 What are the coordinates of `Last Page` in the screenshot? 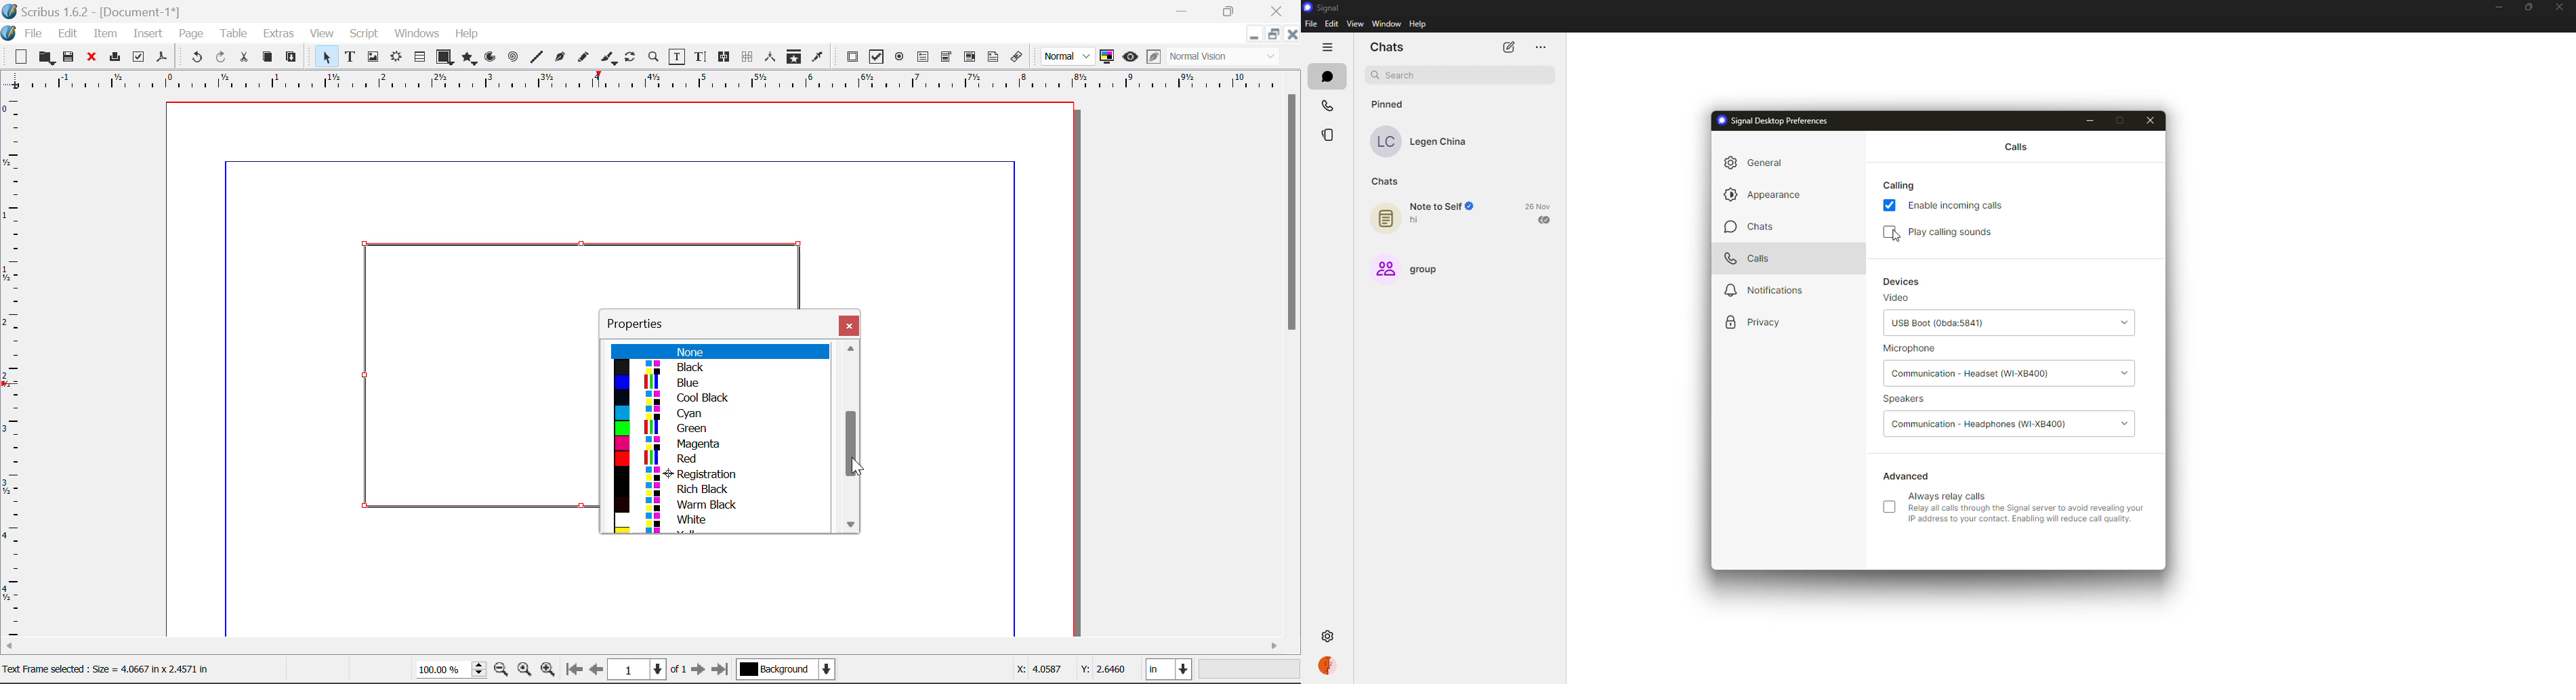 It's located at (722, 671).